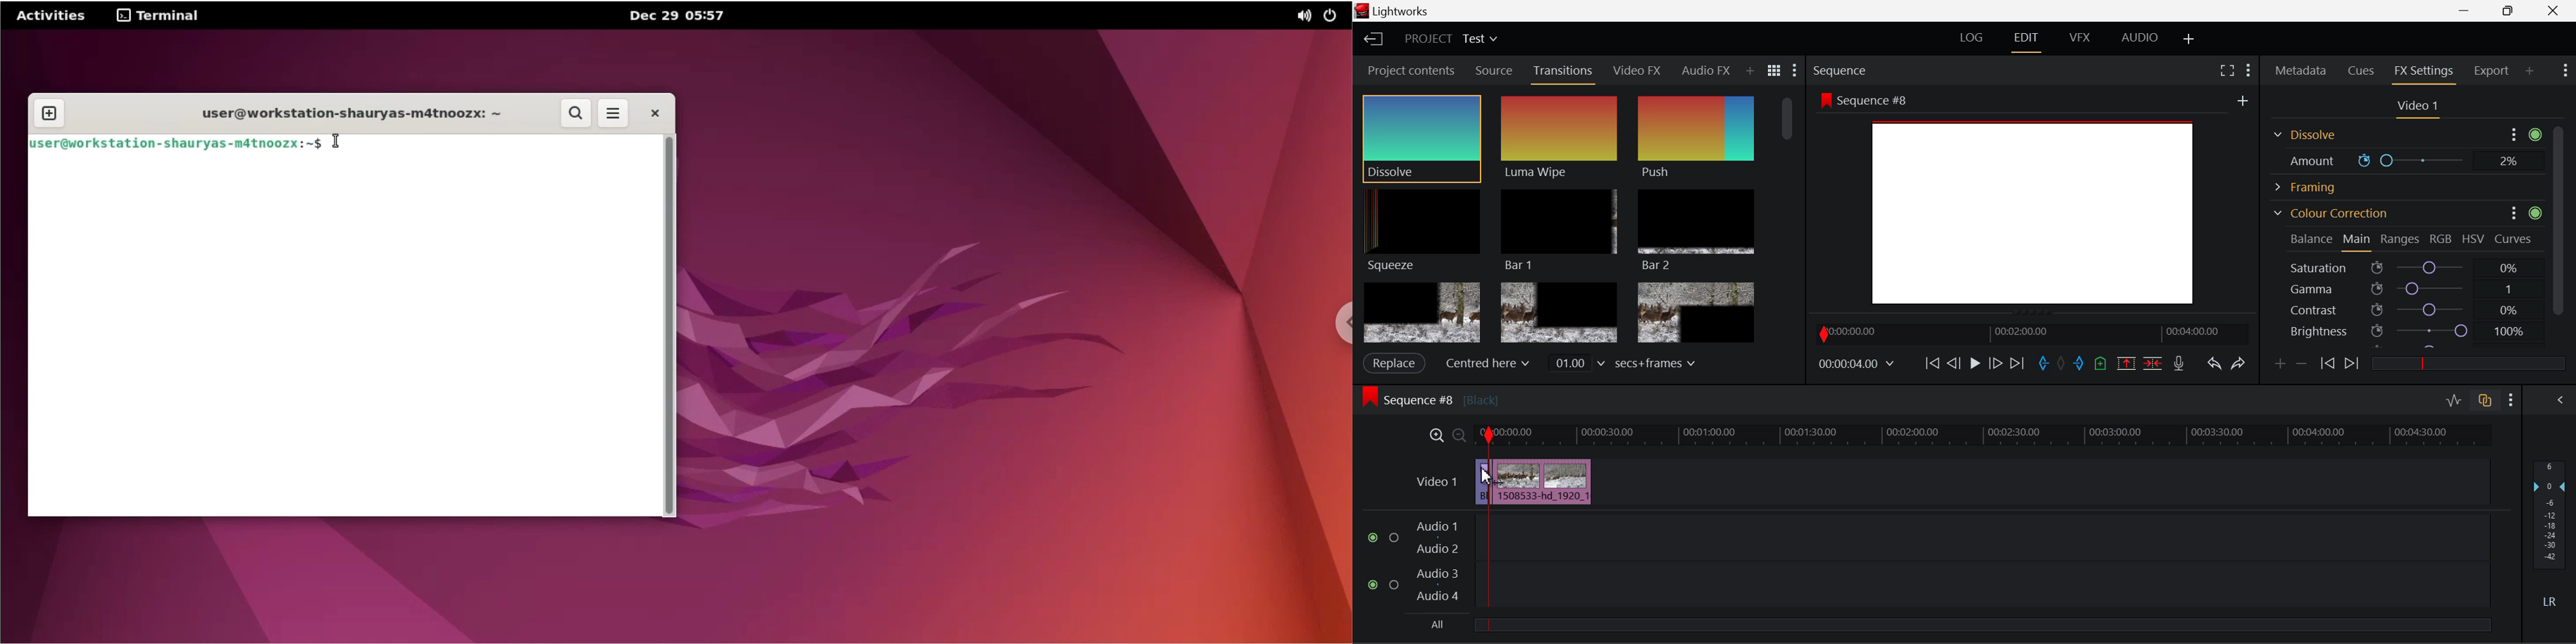 This screenshot has height=644, width=2576. I want to click on Add keyframe, so click(2278, 366).